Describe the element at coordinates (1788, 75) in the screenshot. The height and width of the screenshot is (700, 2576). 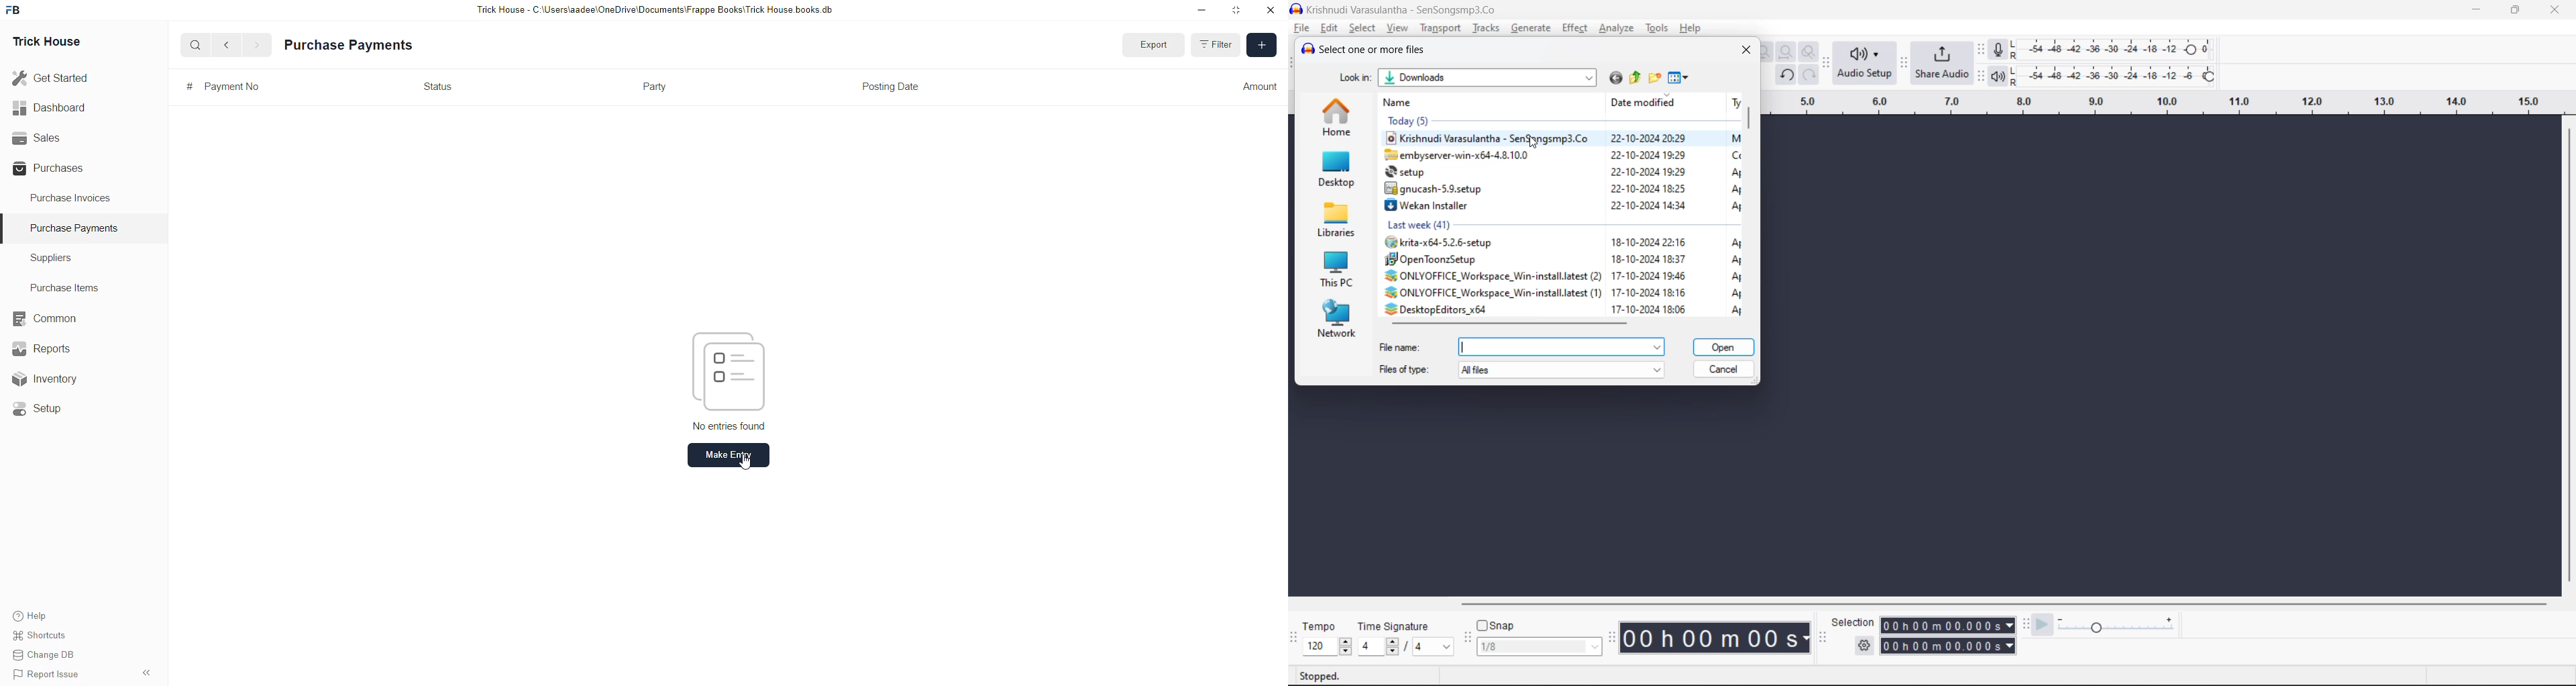
I see `undo` at that location.